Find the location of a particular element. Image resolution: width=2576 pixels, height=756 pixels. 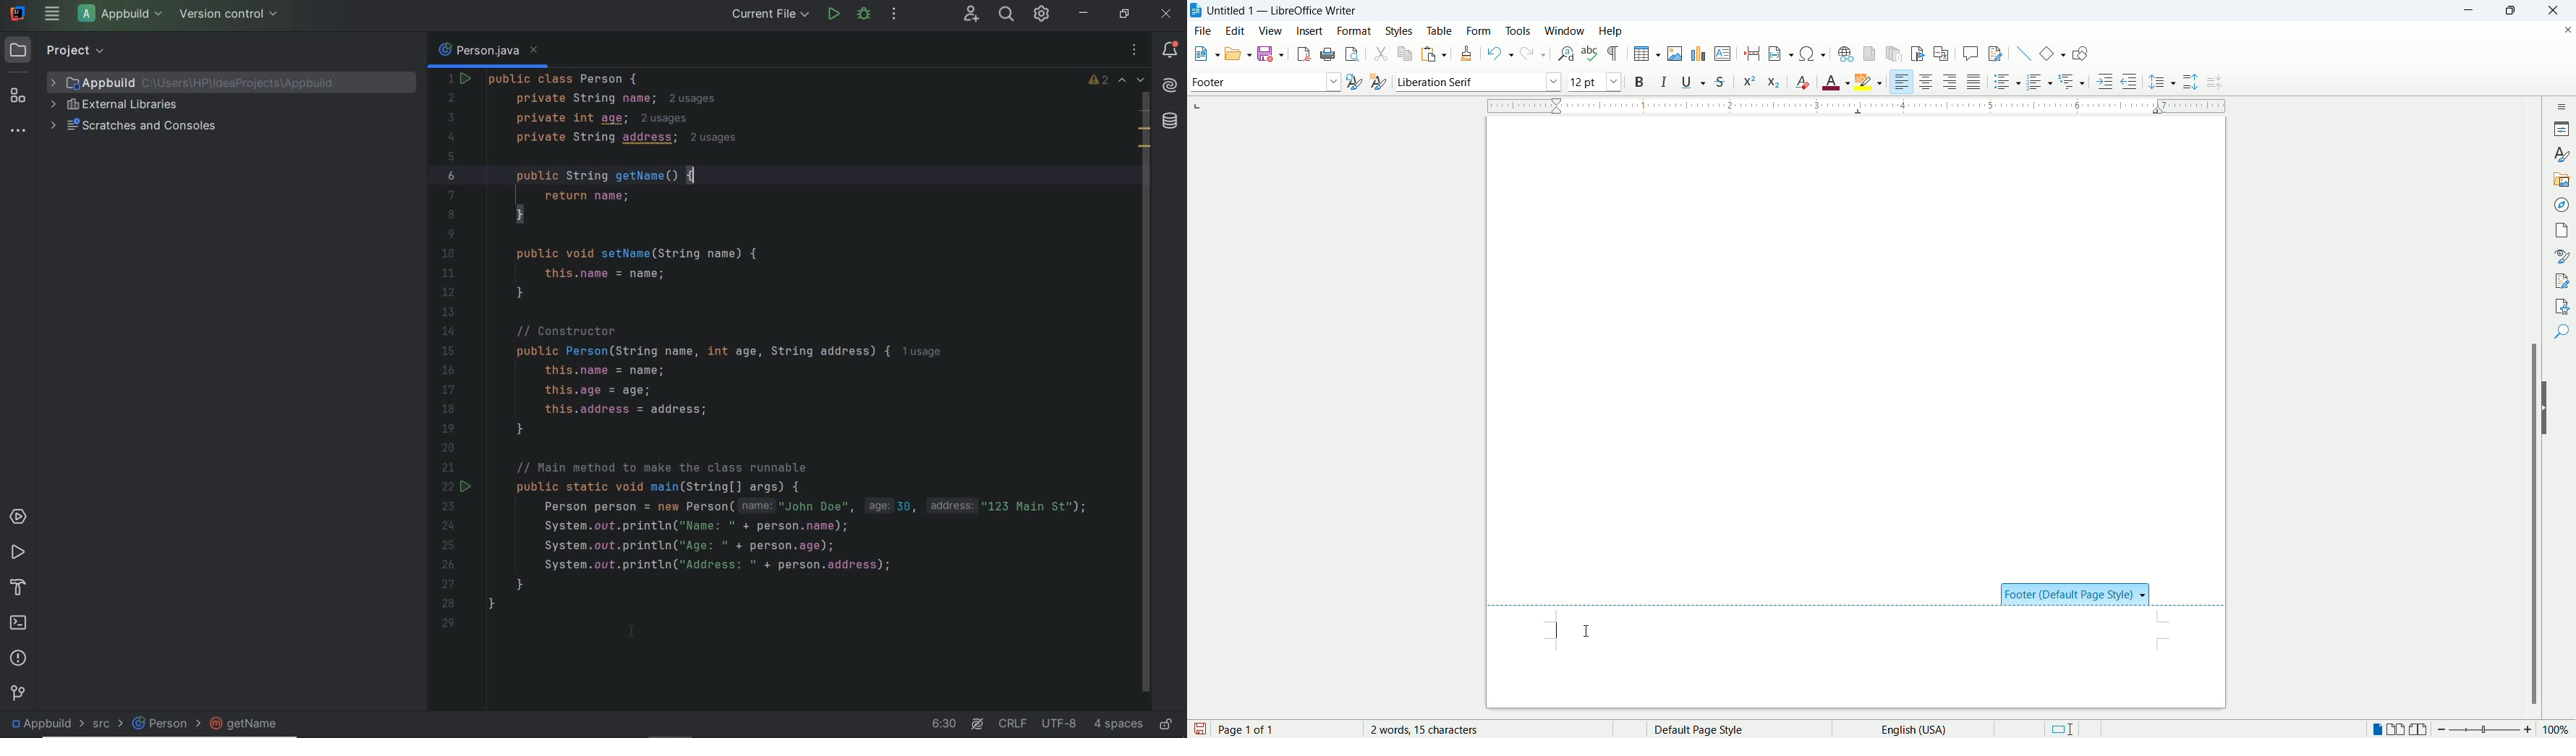

text highlighting is located at coordinates (1869, 82).